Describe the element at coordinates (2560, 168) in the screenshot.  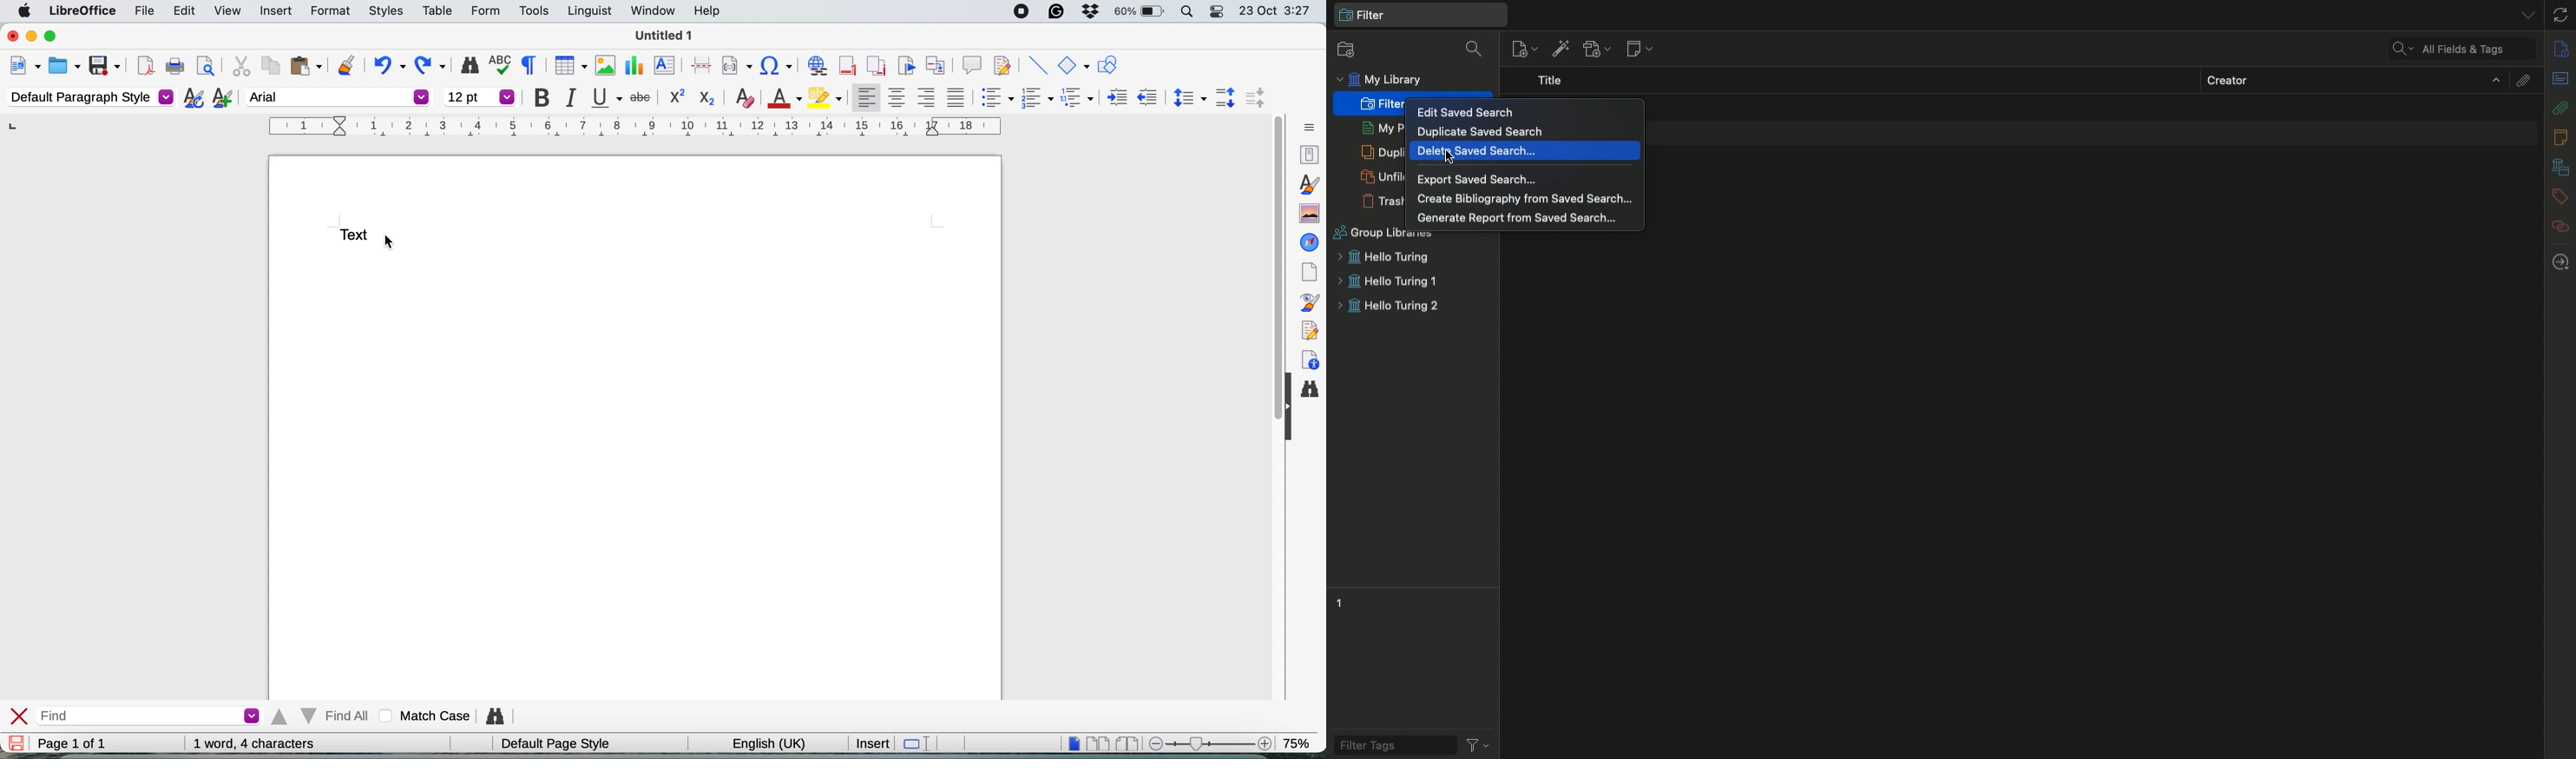
I see `Libraries and collections` at that location.